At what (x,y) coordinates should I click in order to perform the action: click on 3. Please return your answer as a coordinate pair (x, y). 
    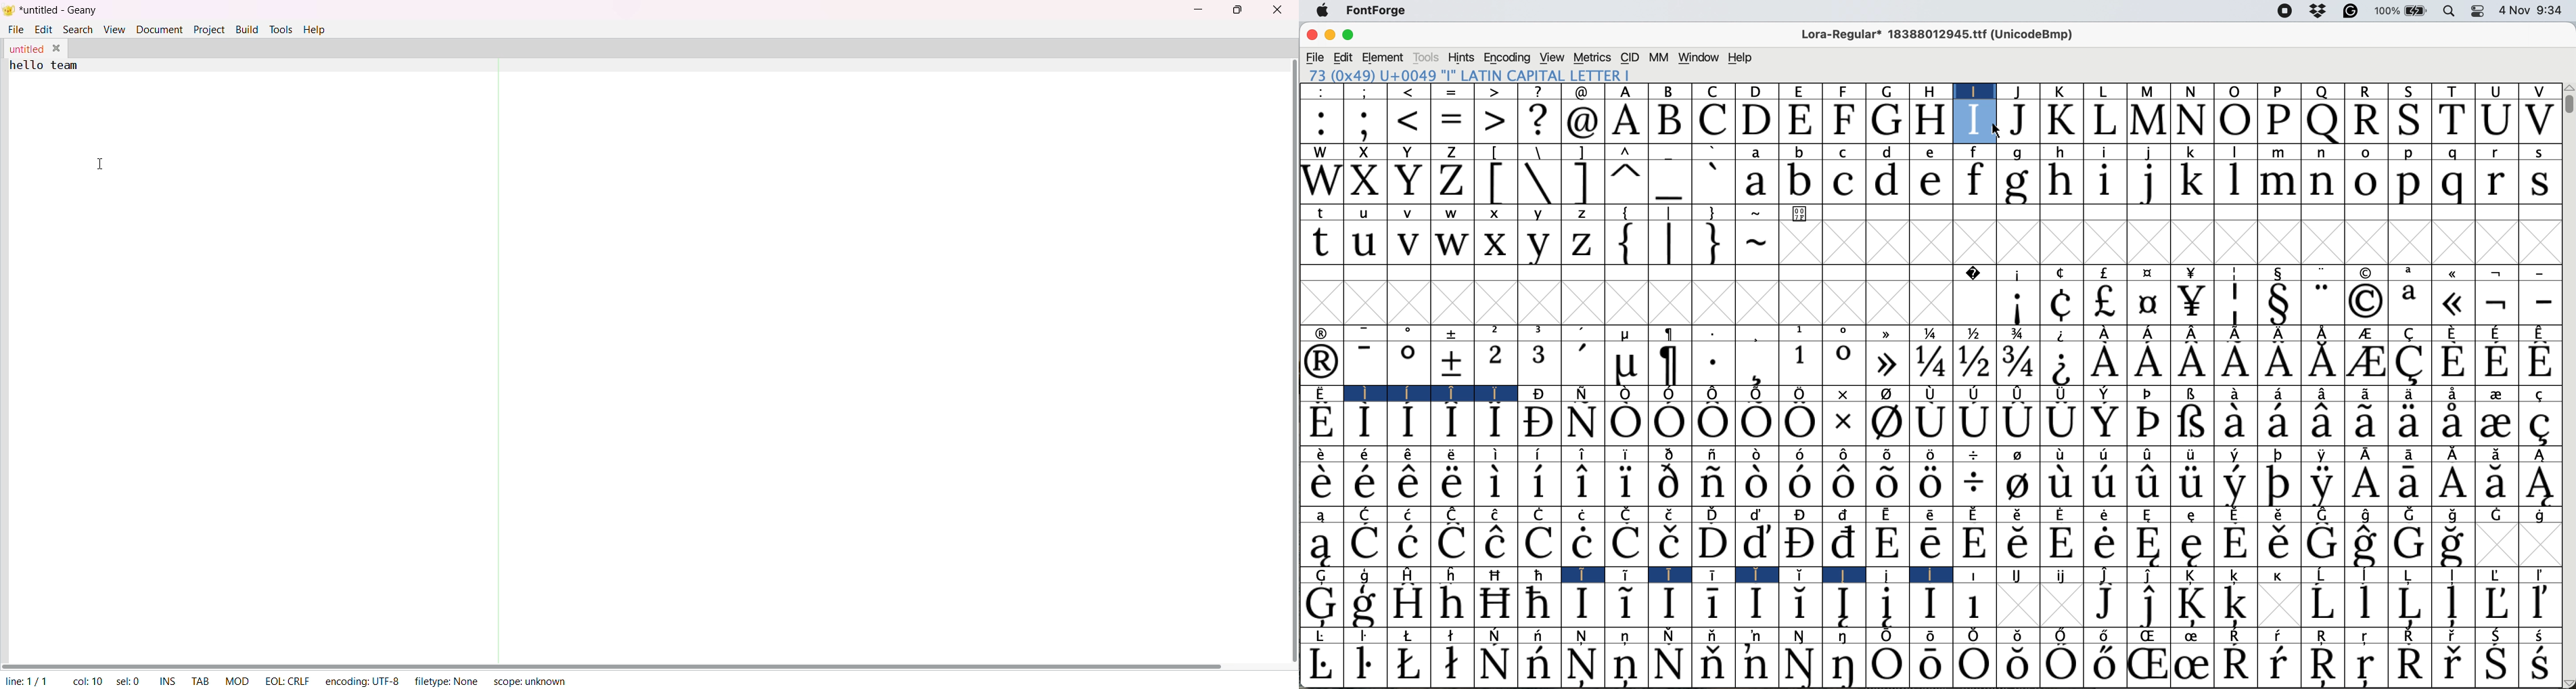
    Looking at the image, I should click on (1540, 332).